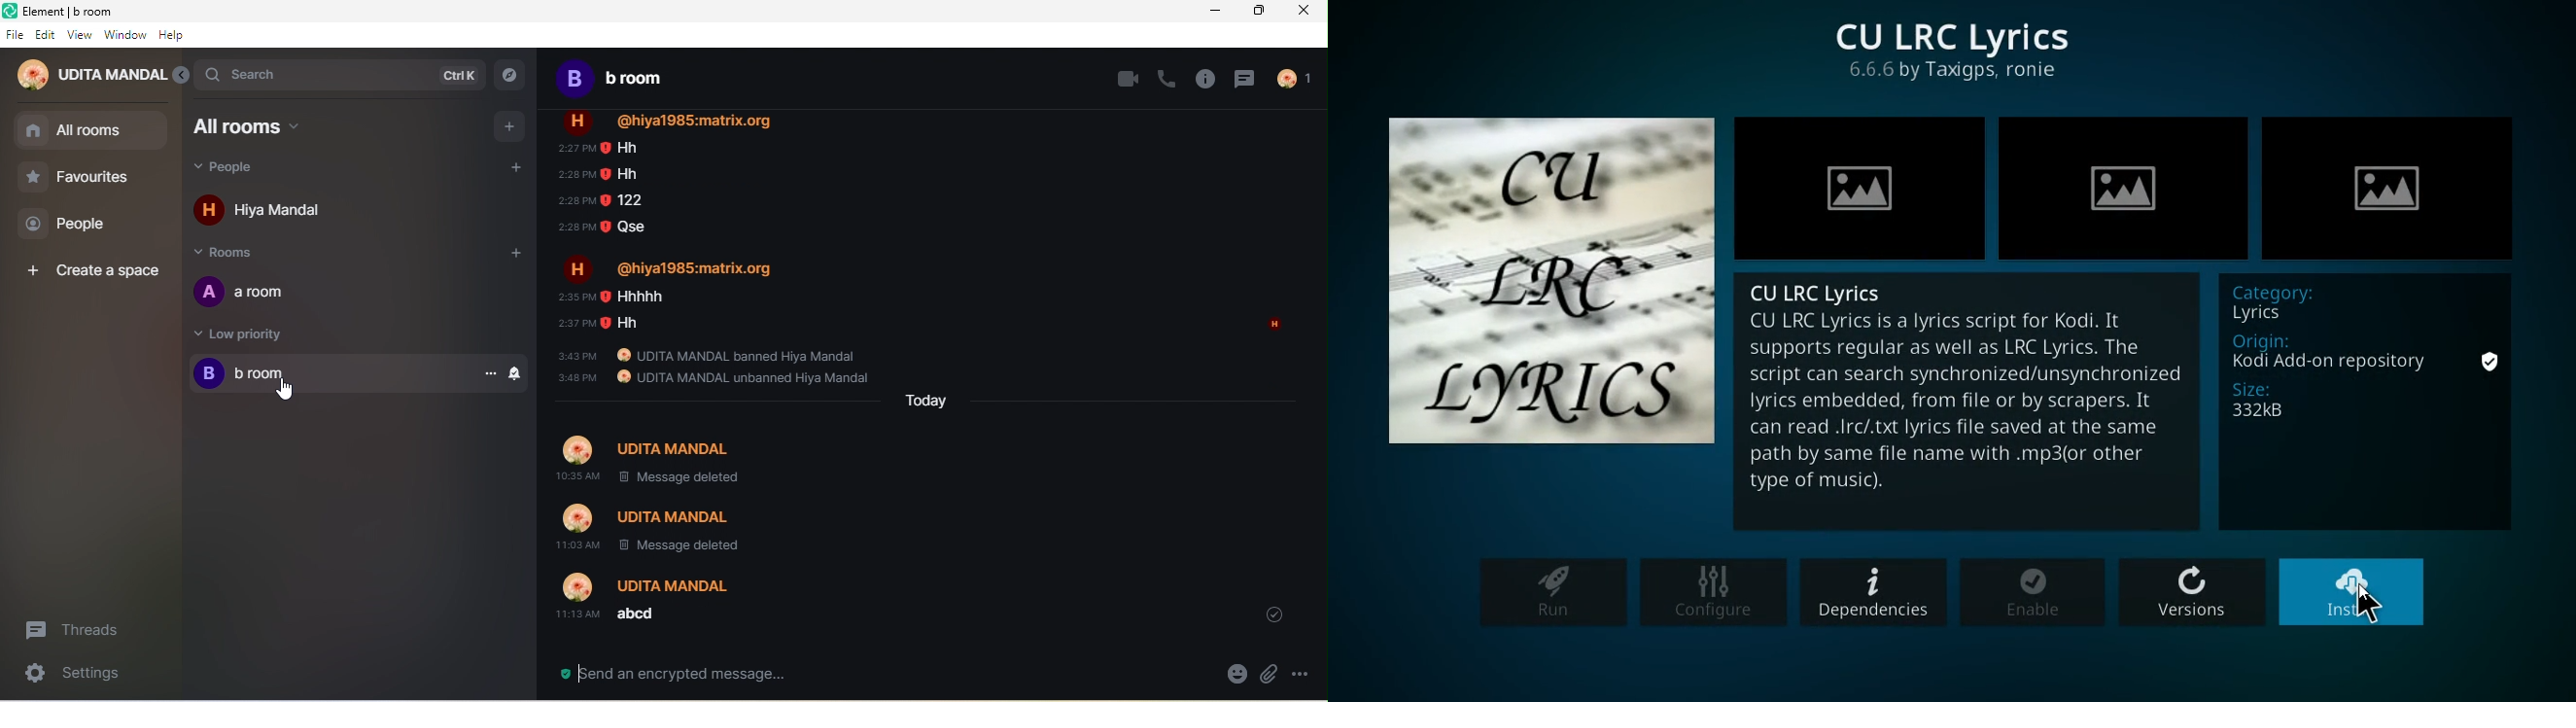 Image resolution: width=2576 pixels, height=728 pixels. I want to click on b room, so click(623, 83).